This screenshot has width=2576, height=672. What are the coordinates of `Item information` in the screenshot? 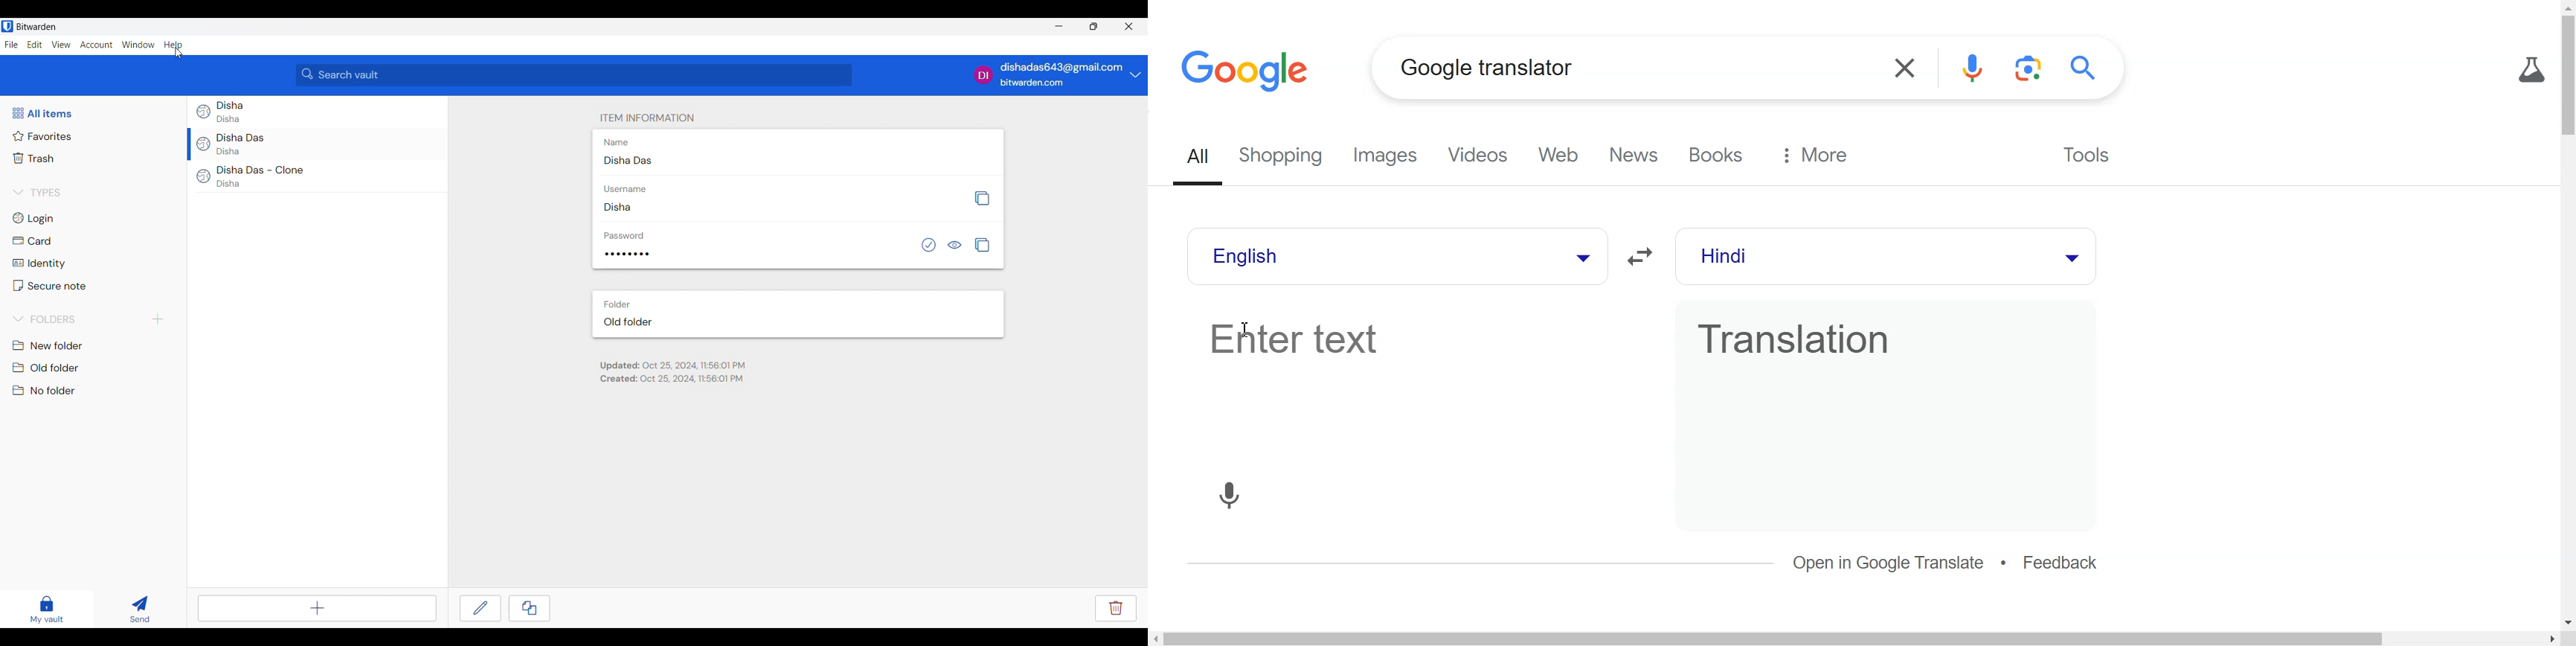 It's located at (647, 118).